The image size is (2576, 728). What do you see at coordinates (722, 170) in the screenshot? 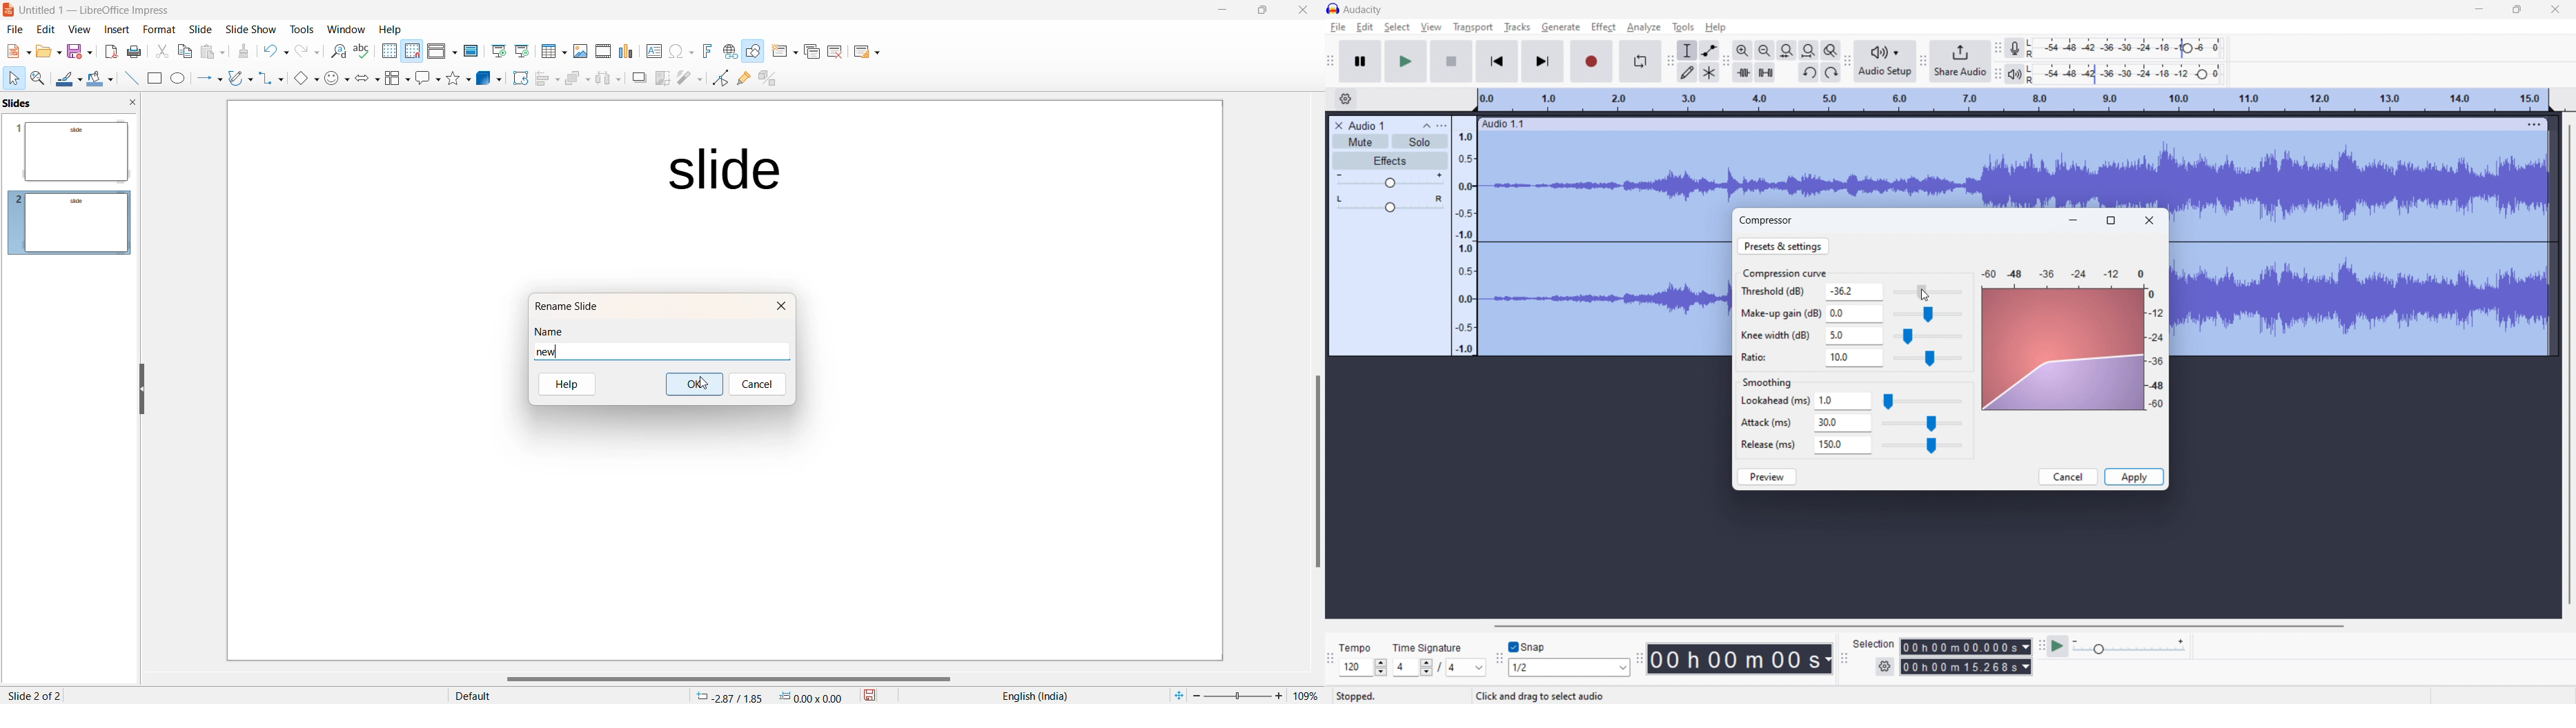
I see `slide` at bounding box center [722, 170].